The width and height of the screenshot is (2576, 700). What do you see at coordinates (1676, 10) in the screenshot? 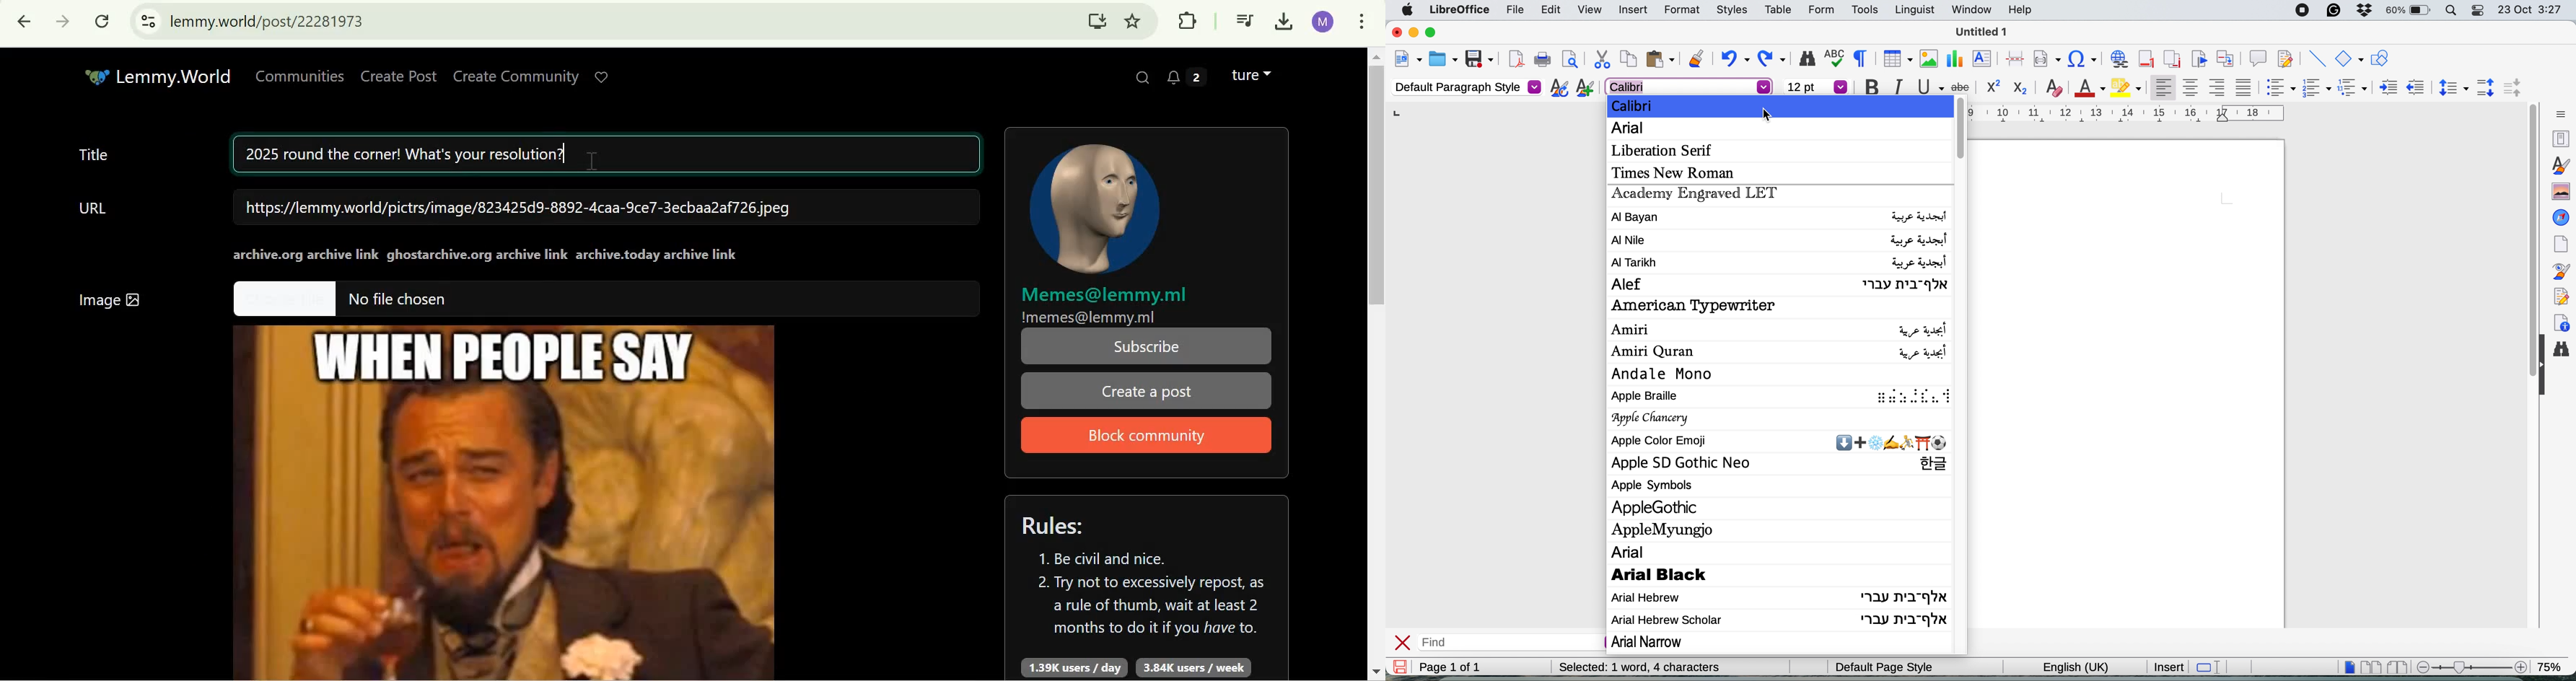
I see `format` at bounding box center [1676, 10].